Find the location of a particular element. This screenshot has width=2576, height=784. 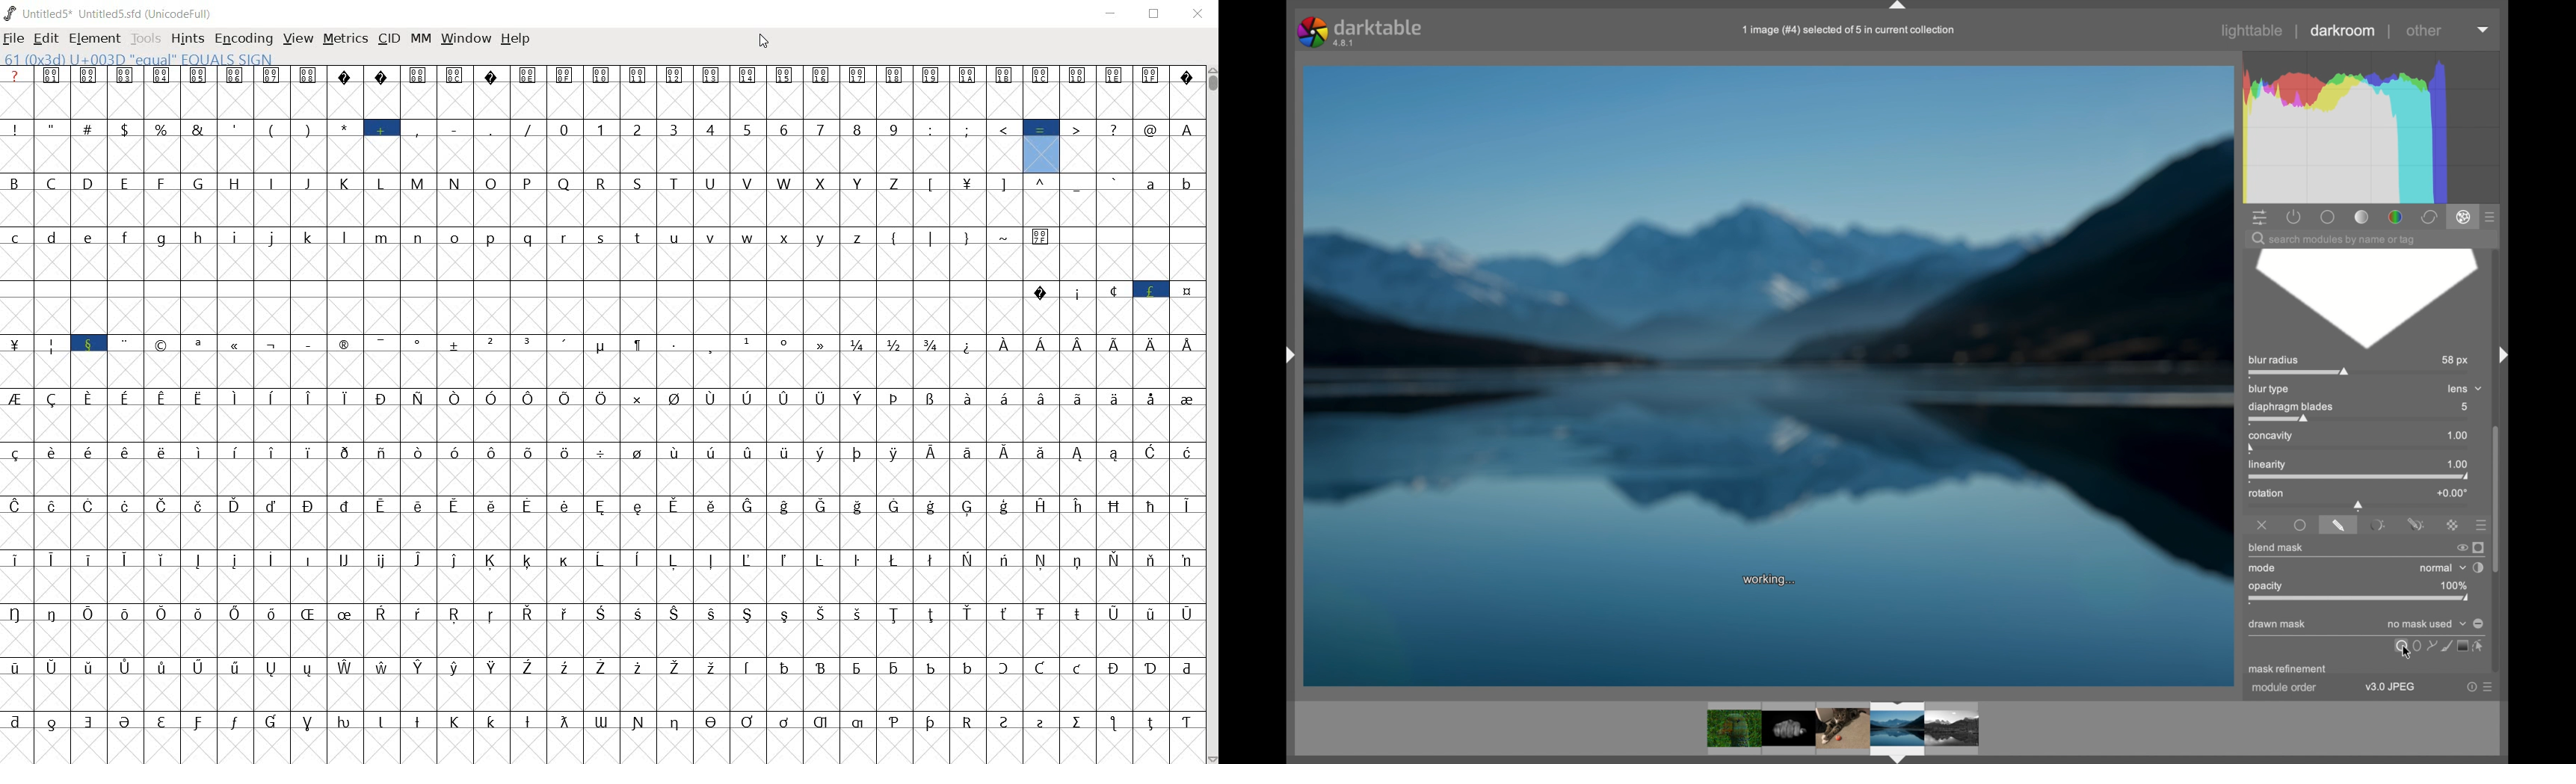

histogram is located at coordinates (2376, 126).